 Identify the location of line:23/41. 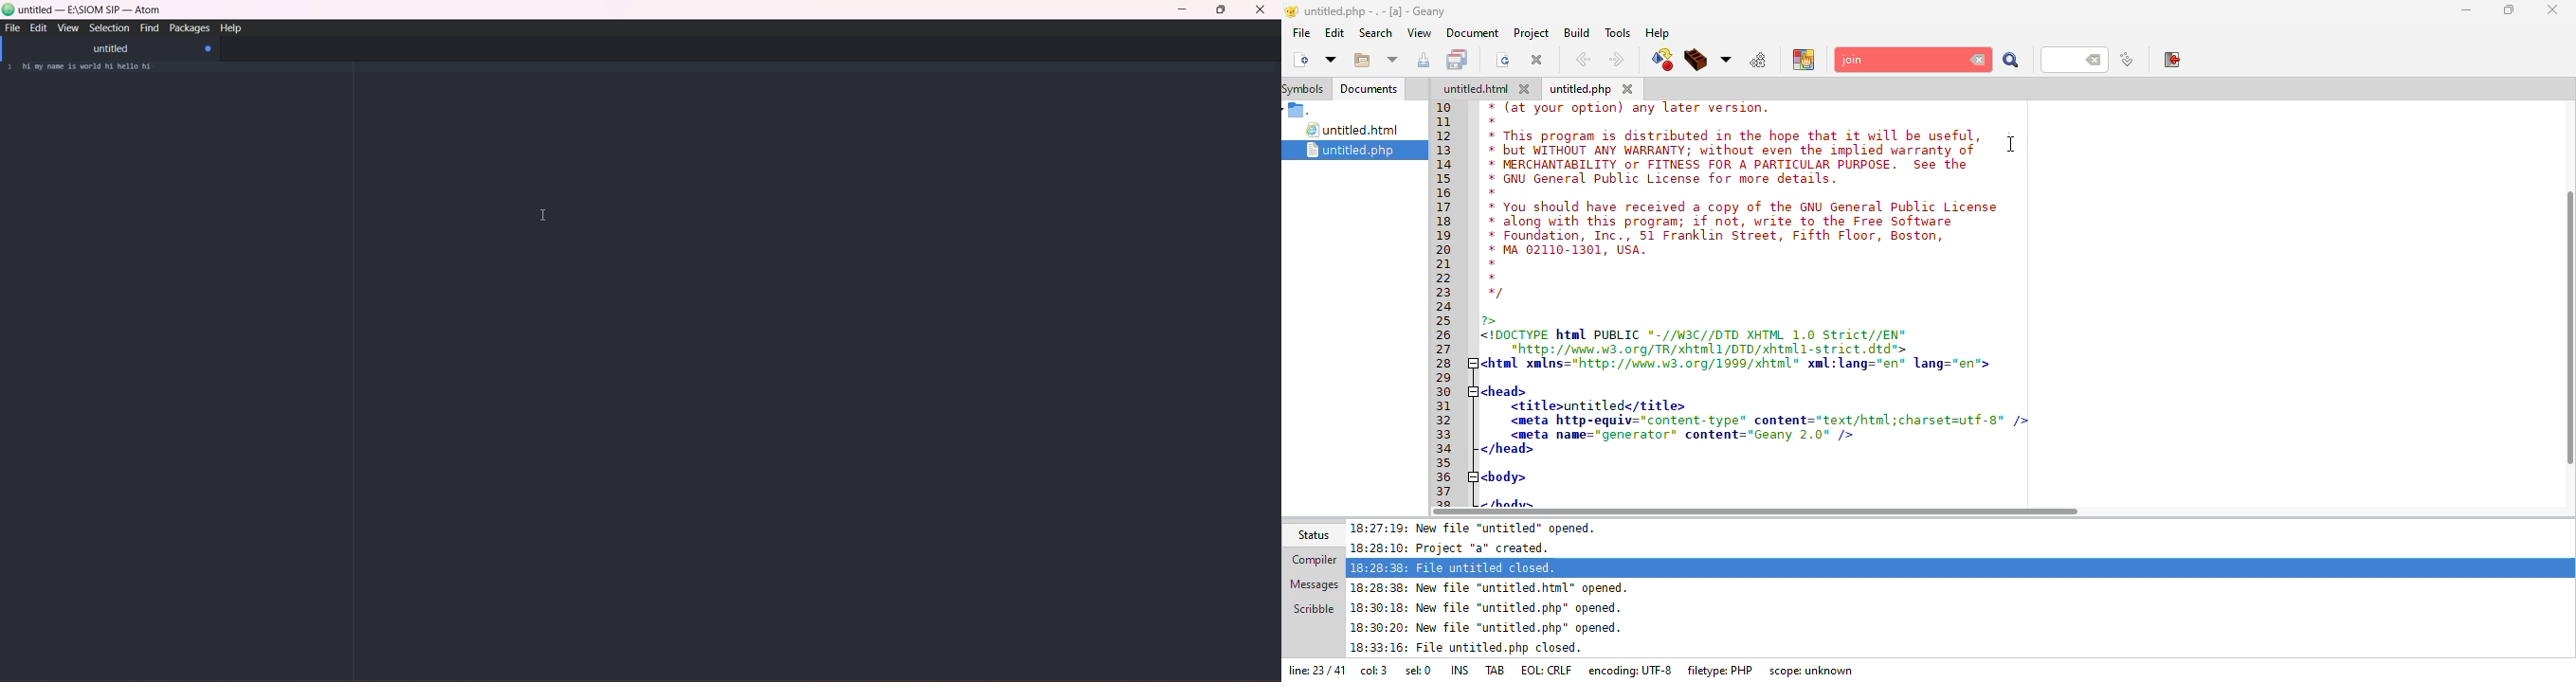
(1315, 672).